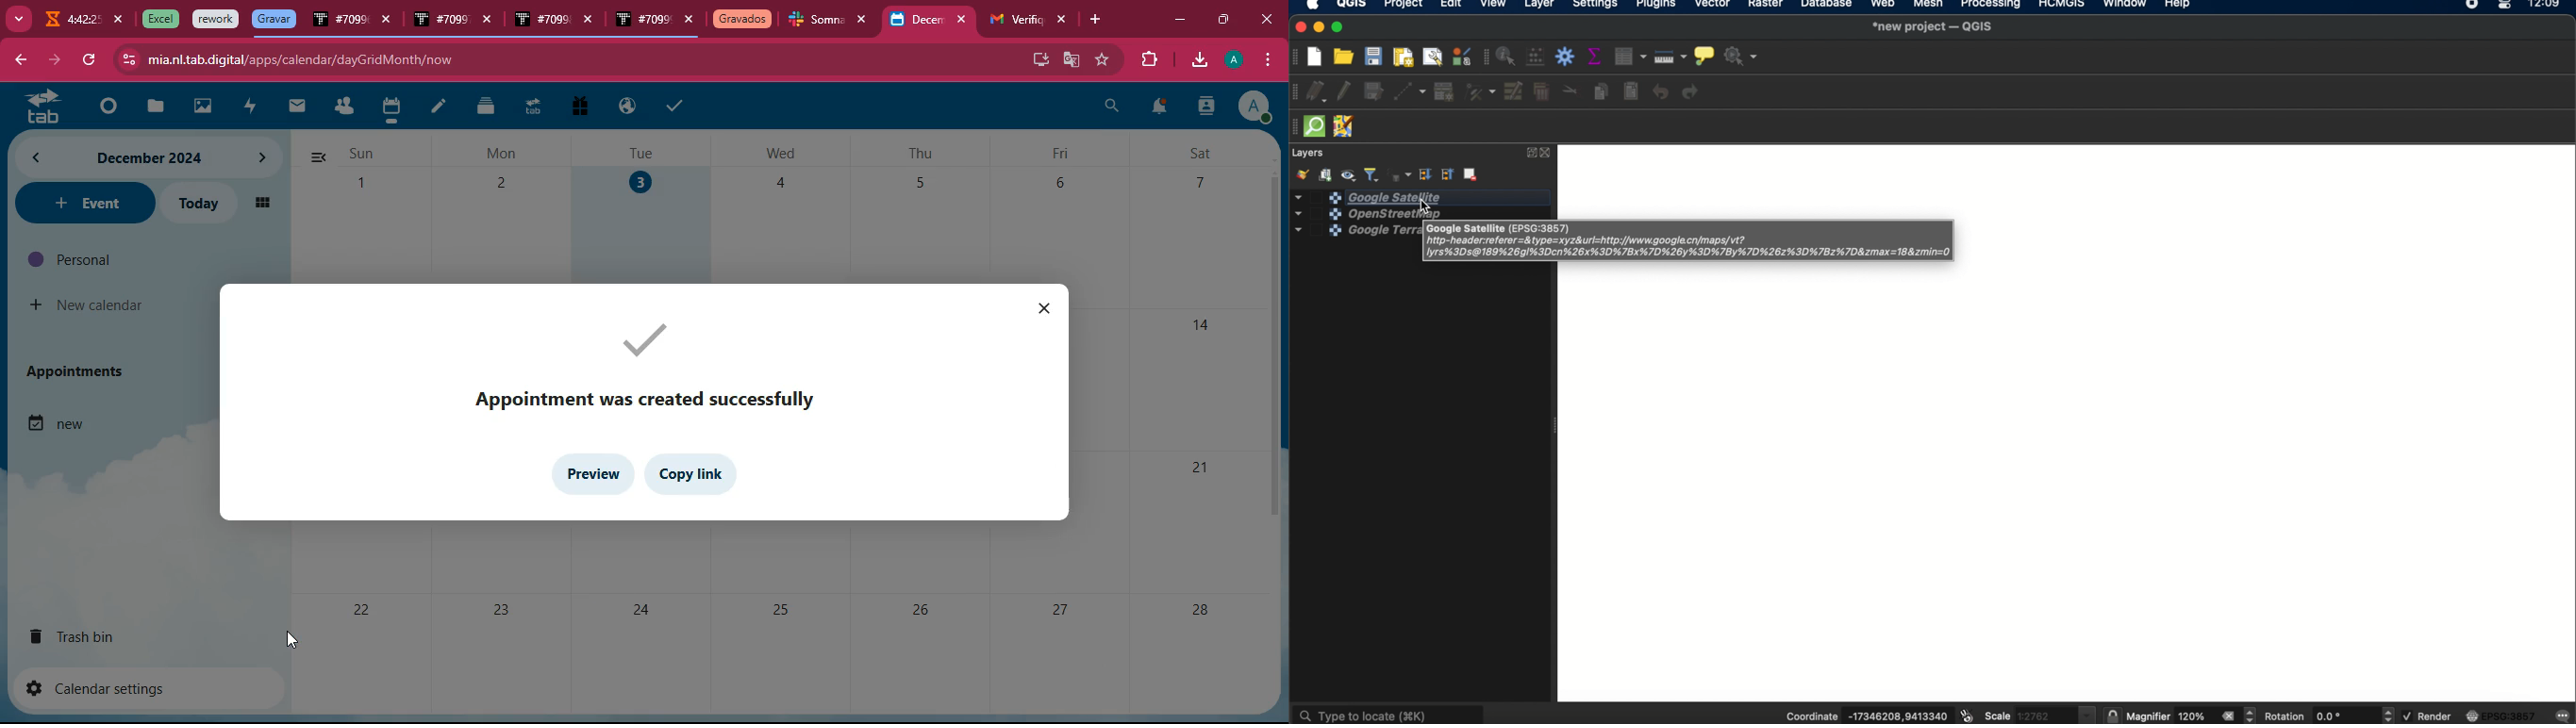  What do you see at coordinates (440, 21) in the screenshot?
I see `tab` at bounding box center [440, 21].